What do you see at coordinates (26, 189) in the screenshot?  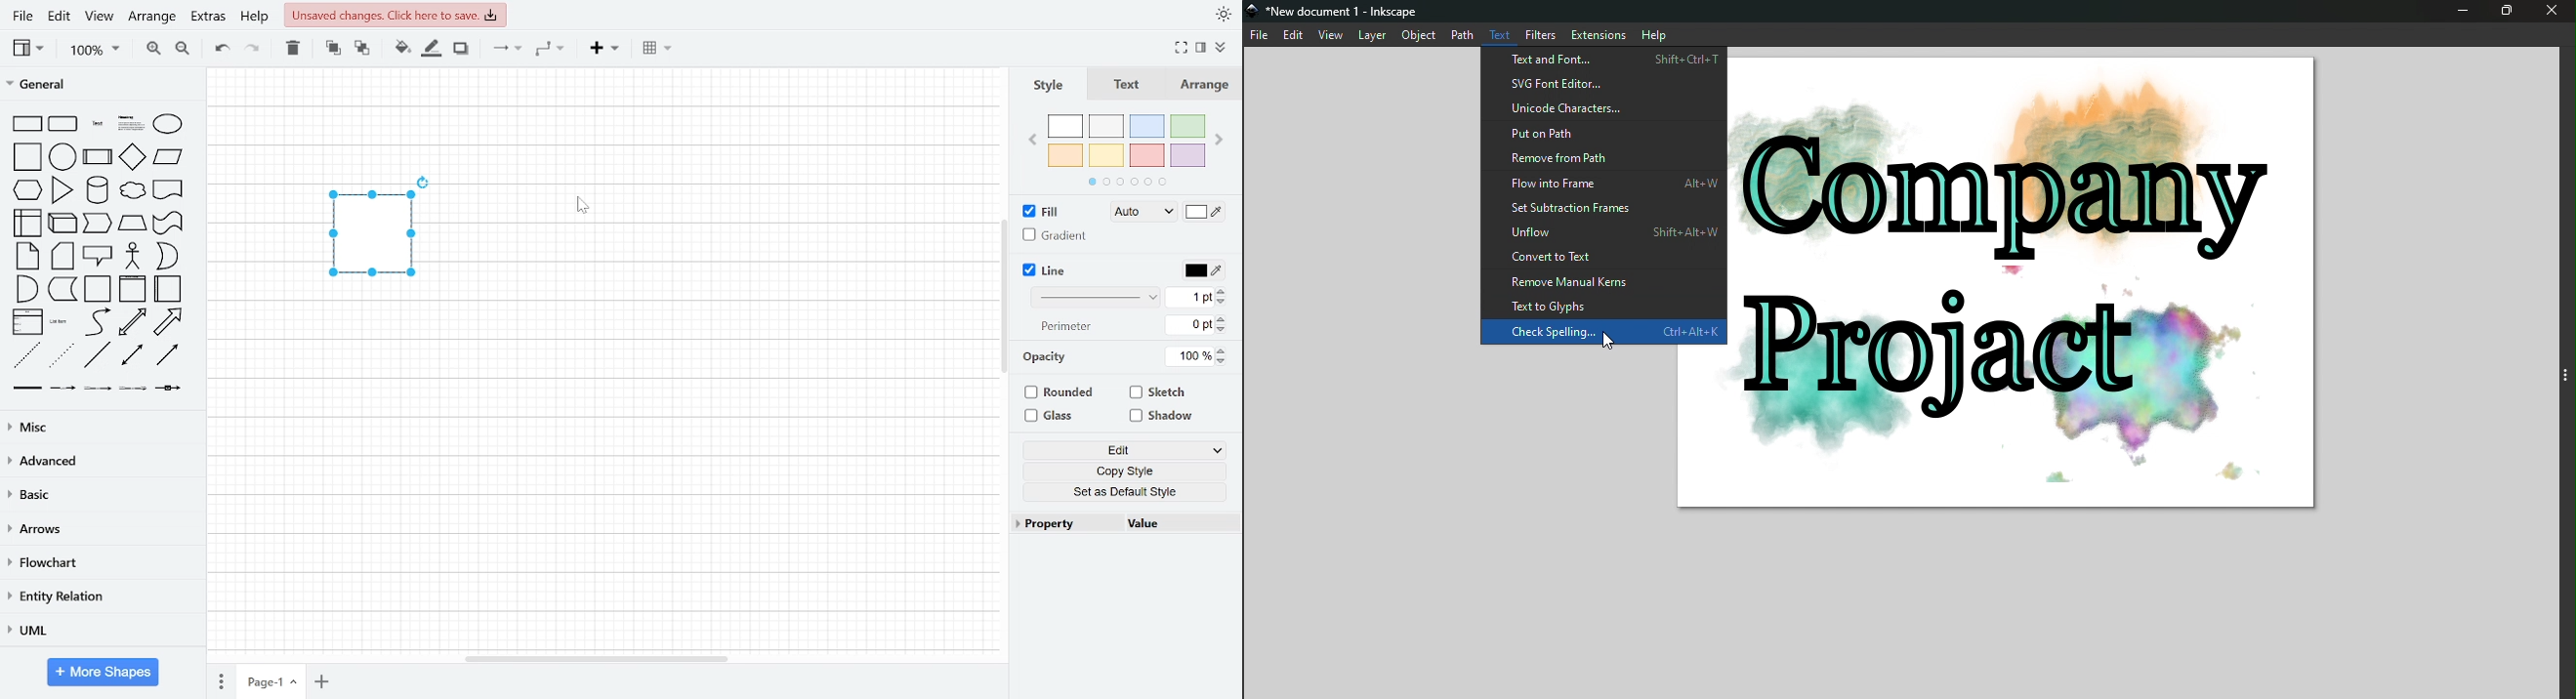 I see `hexagon` at bounding box center [26, 189].